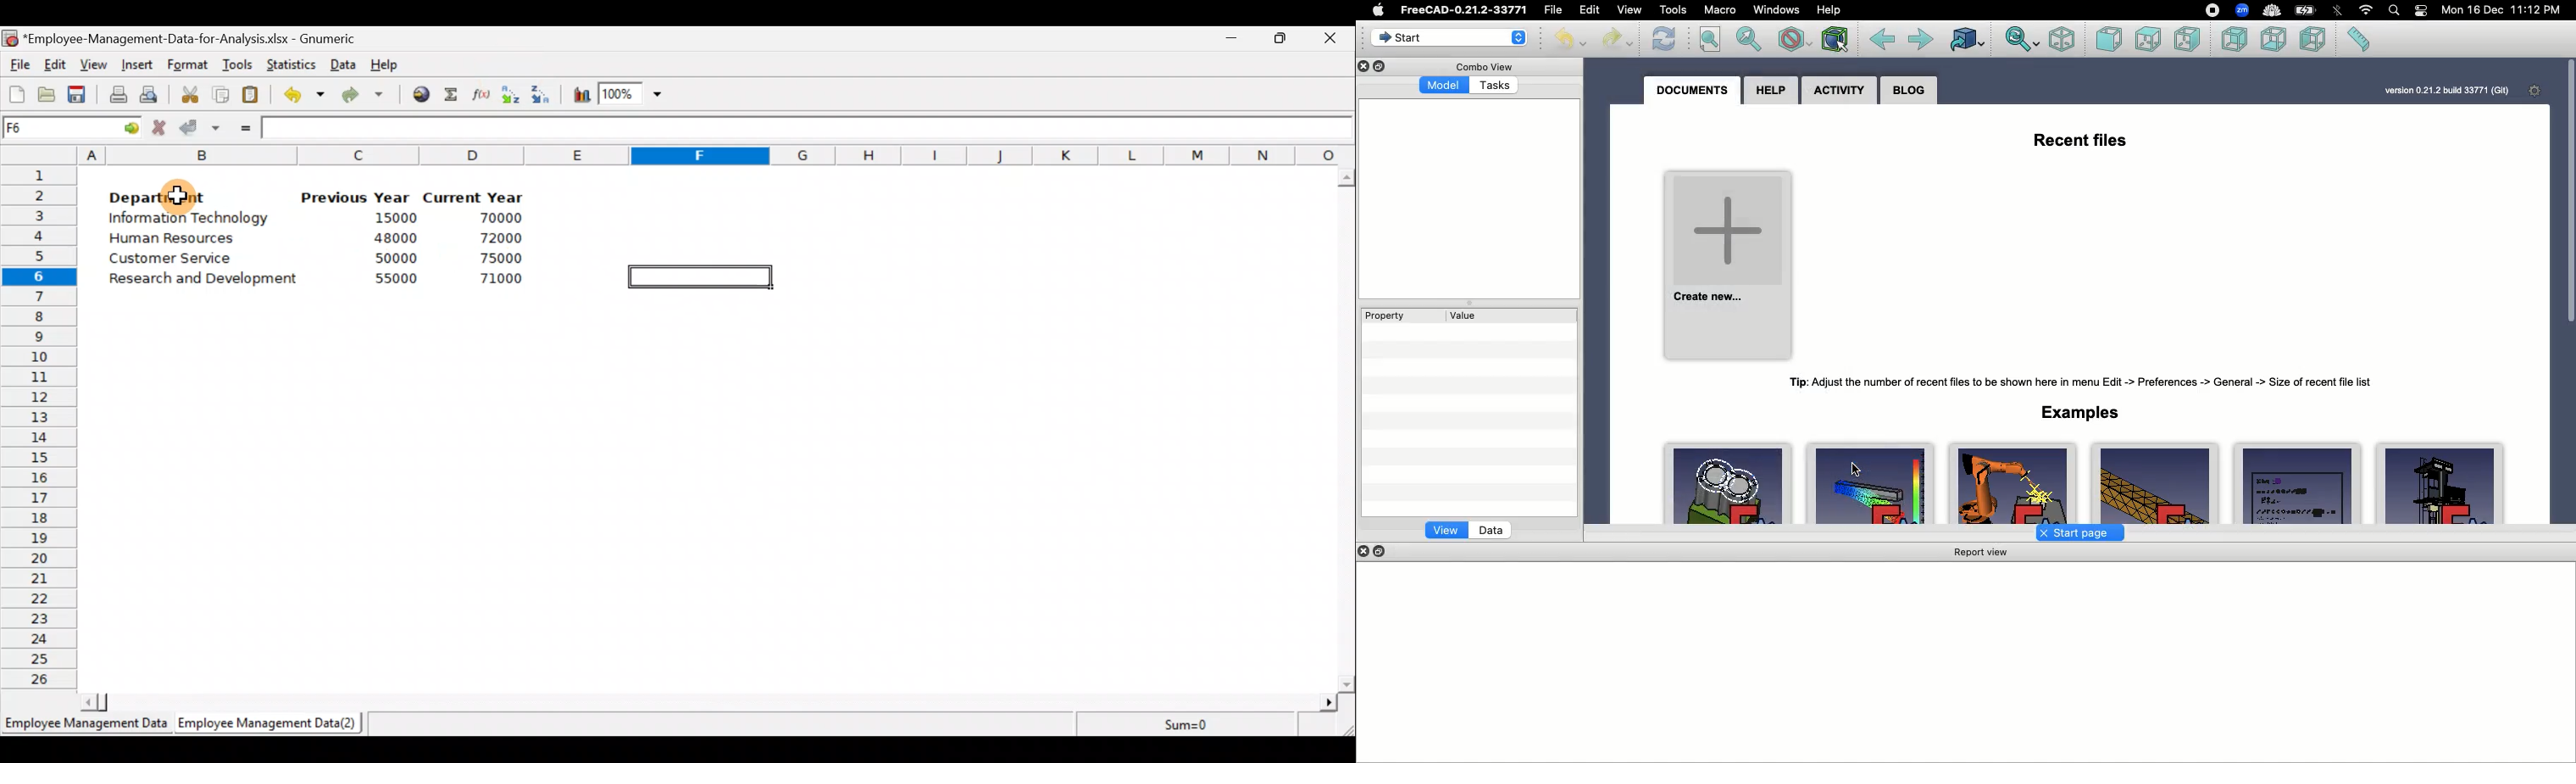 Image resolution: width=2576 pixels, height=784 pixels. I want to click on Bottom, so click(2278, 39).